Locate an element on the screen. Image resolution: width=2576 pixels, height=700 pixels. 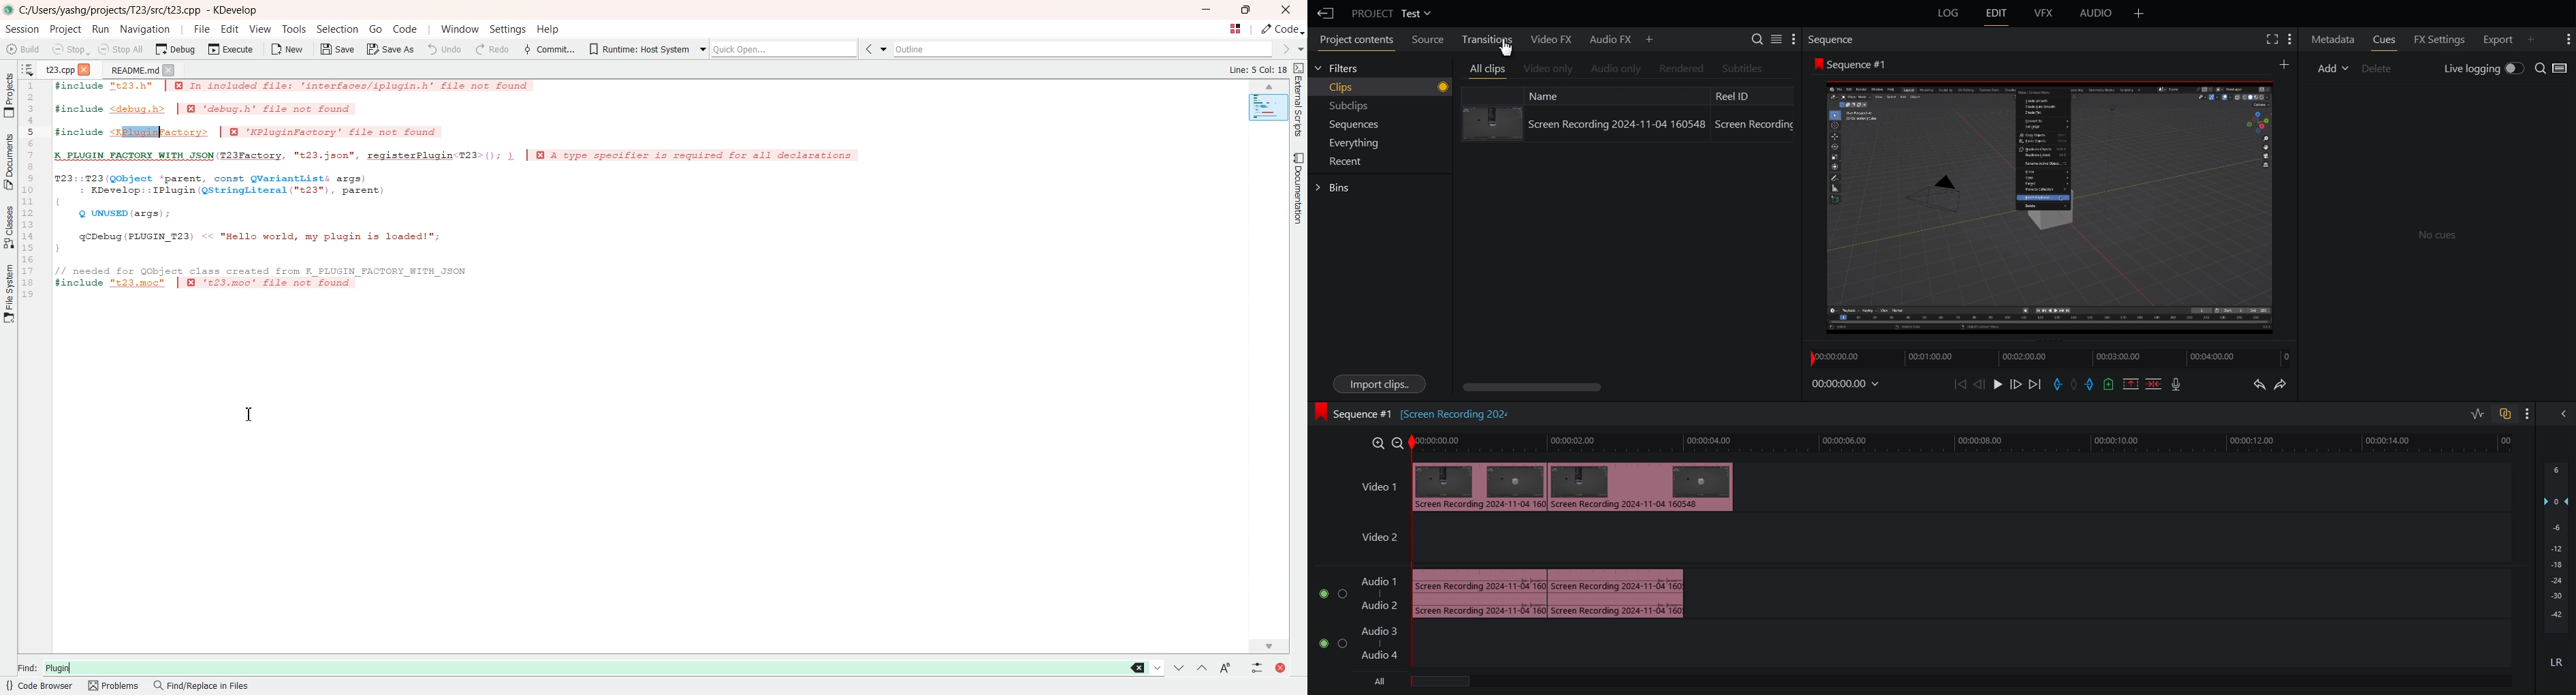
Video 1 is located at coordinates (1366, 487).